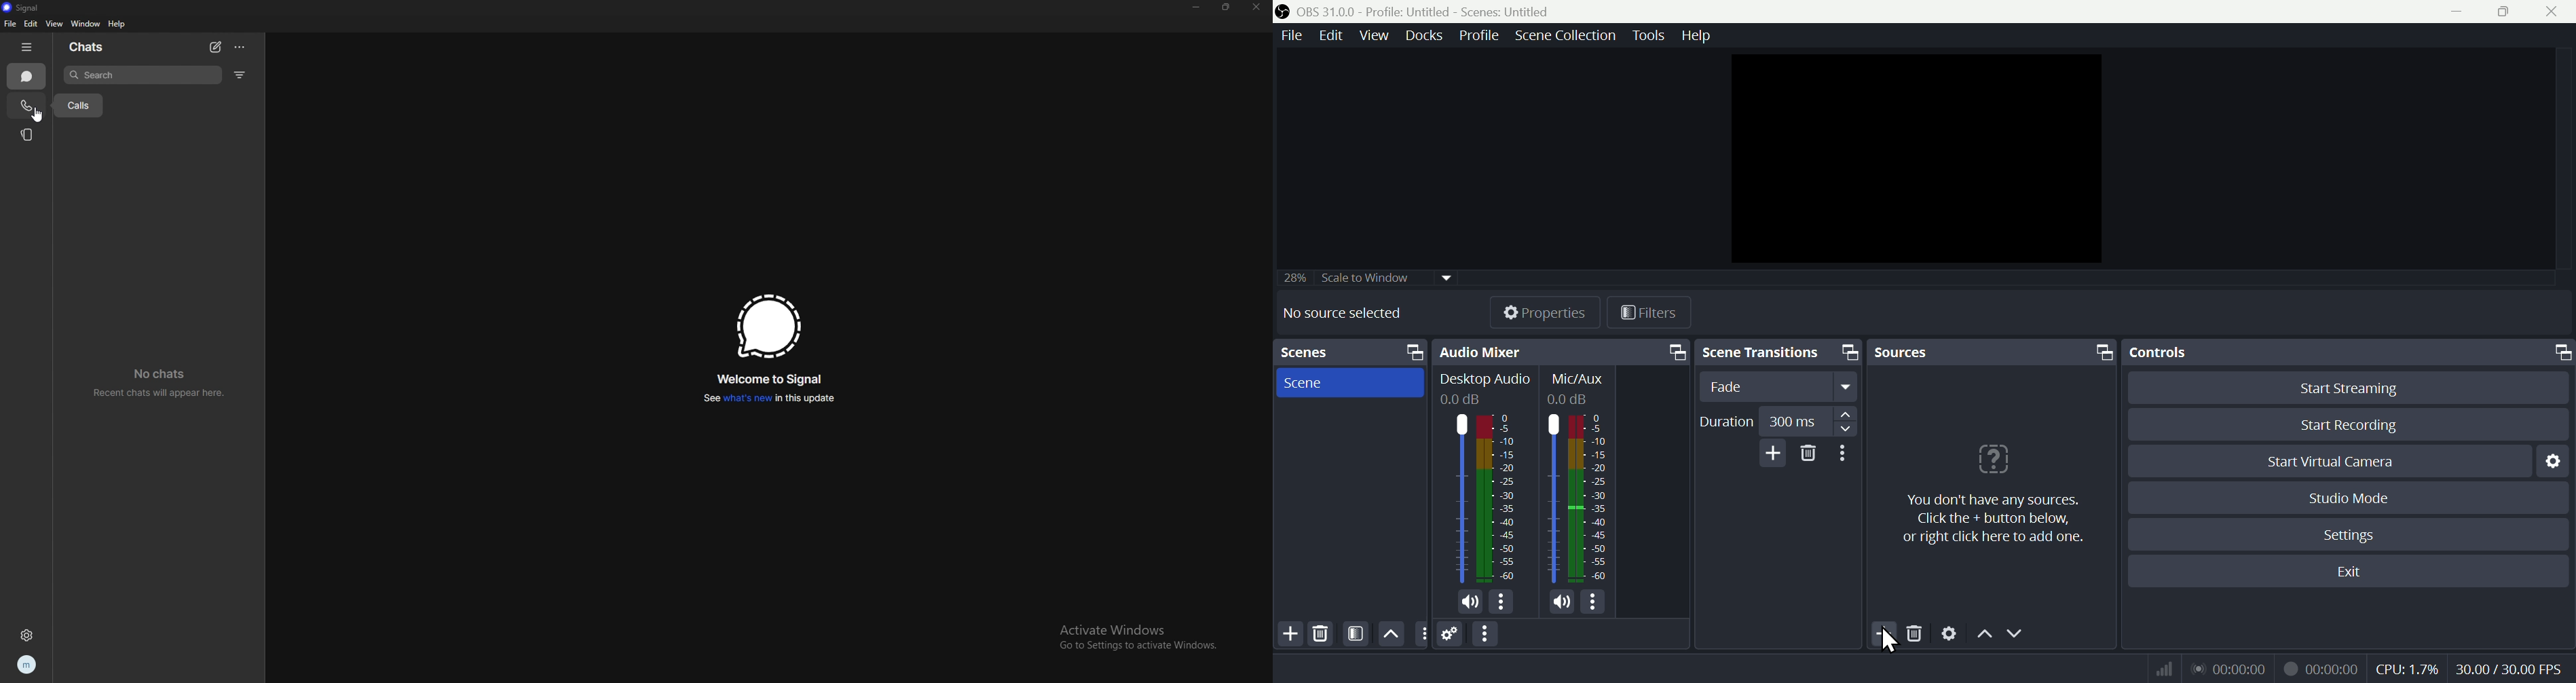 The image size is (2576, 700). What do you see at coordinates (1949, 635) in the screenshot?
I see `Settings` at bounding box center [1949, 635].